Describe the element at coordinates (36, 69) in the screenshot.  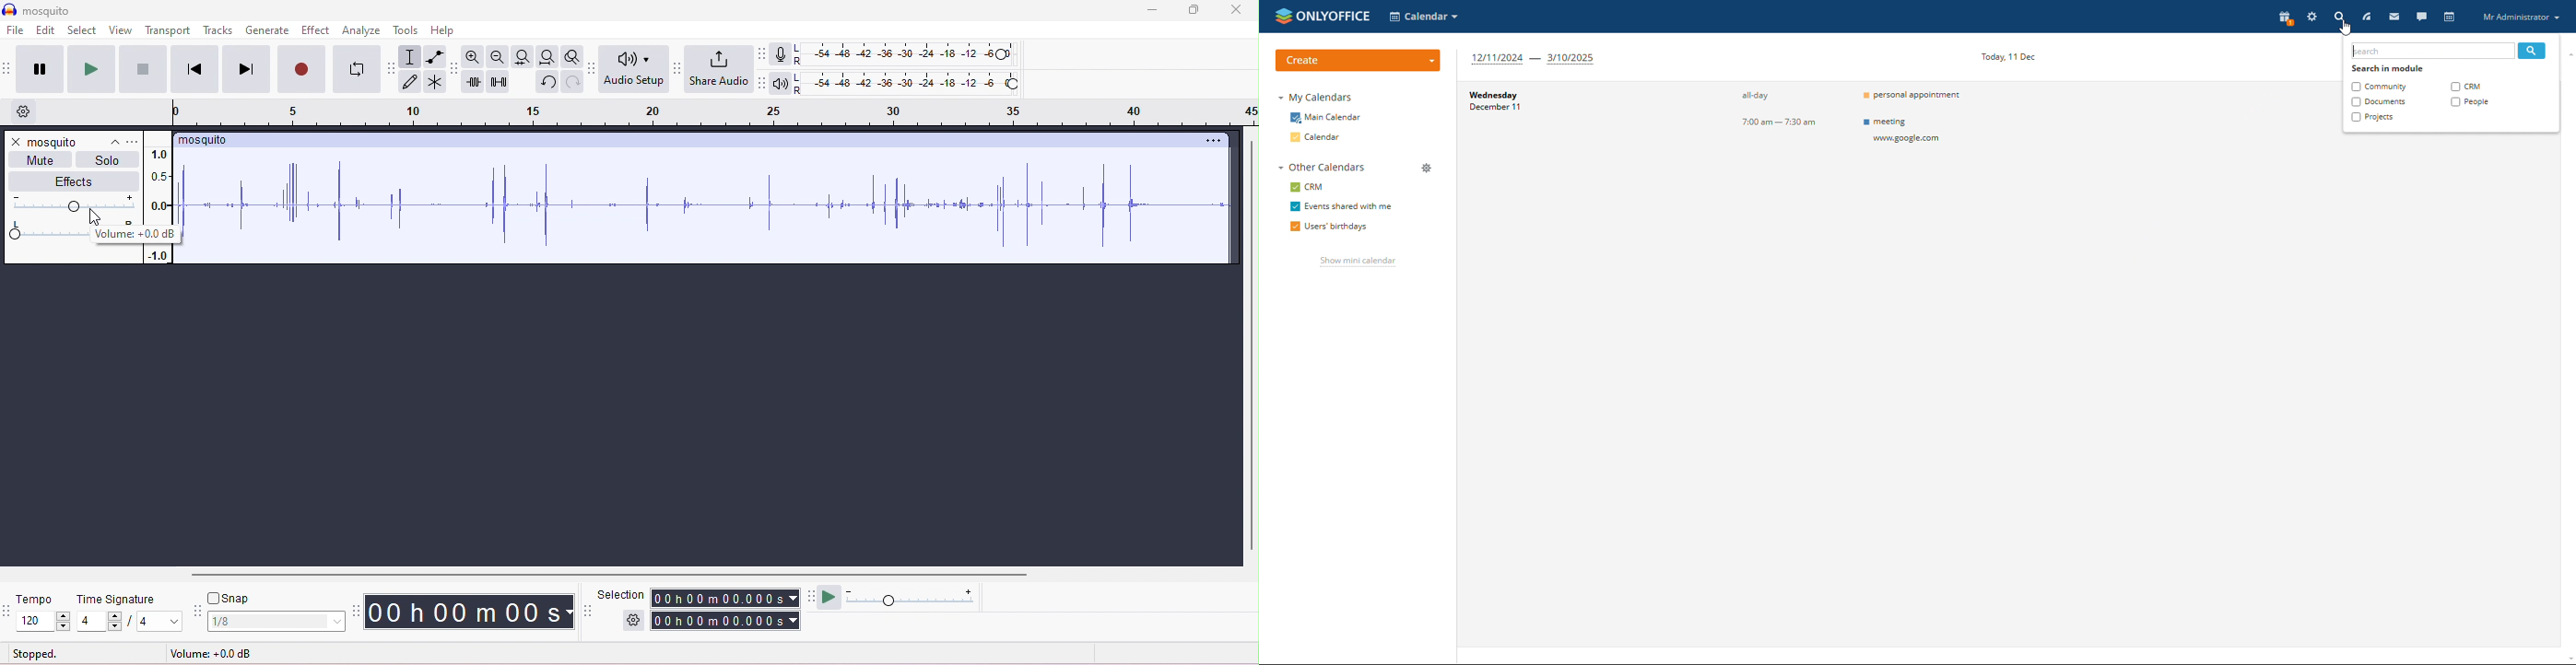
I see `pause` at that location.